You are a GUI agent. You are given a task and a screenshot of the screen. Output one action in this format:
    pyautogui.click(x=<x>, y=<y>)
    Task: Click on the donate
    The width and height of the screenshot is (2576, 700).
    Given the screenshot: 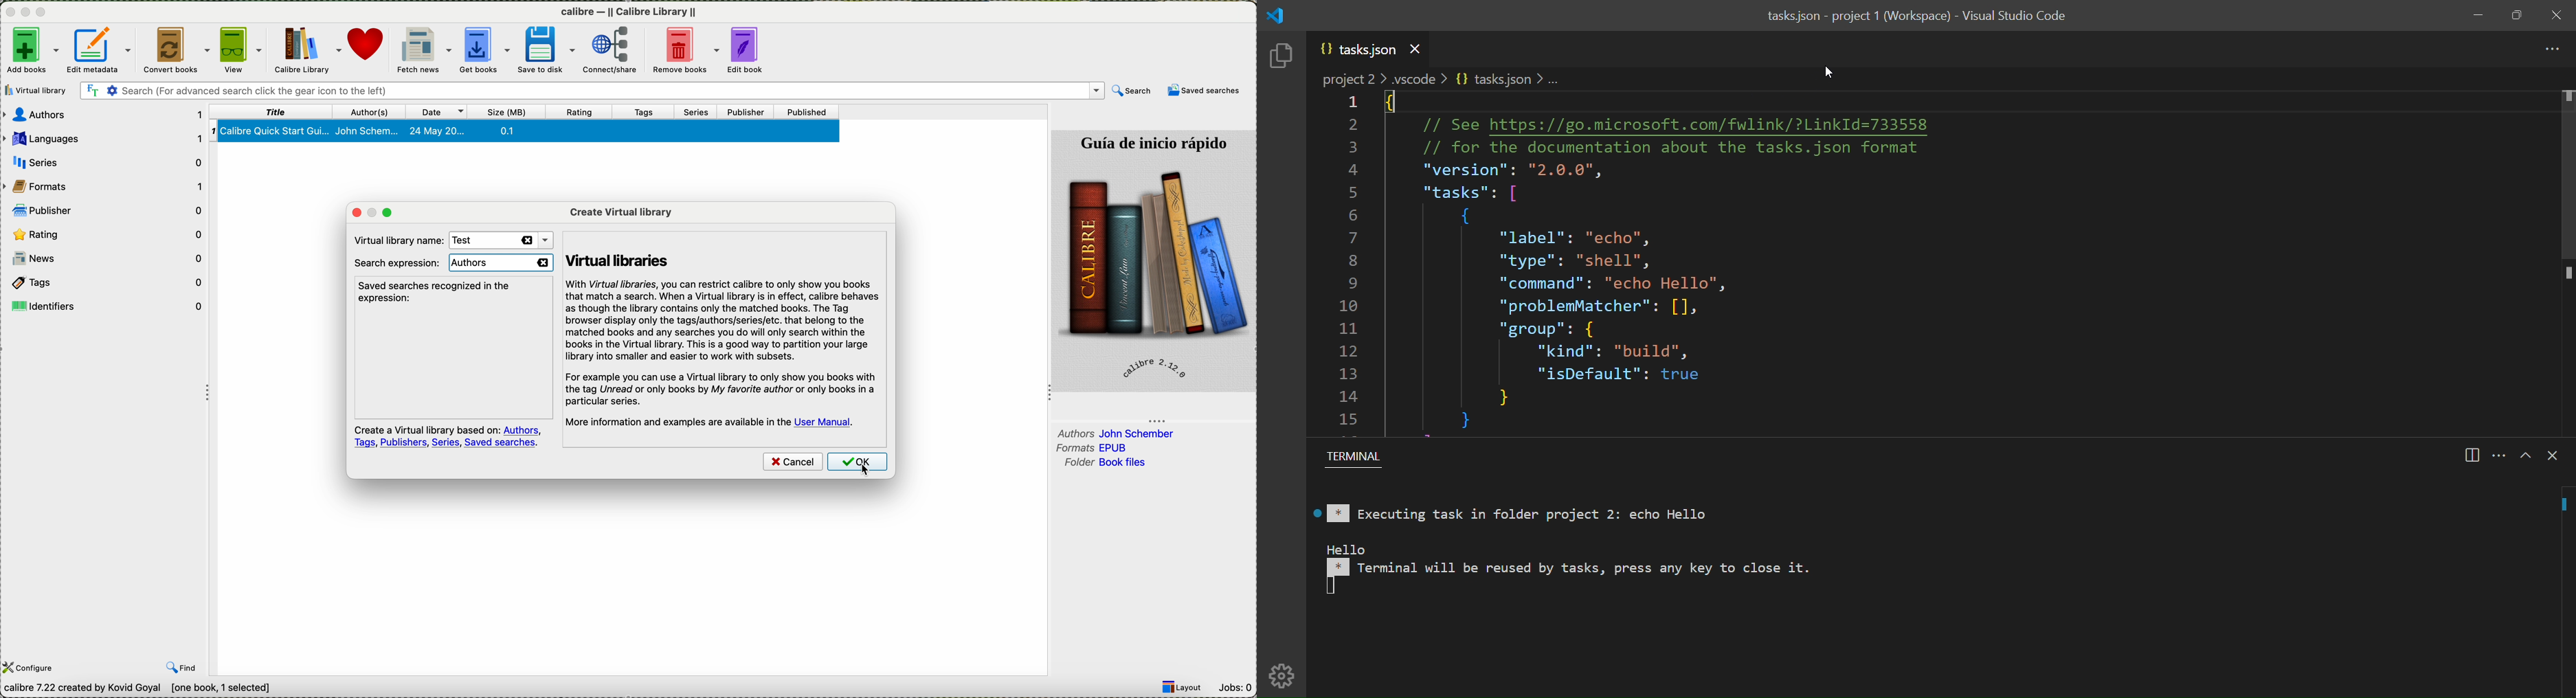 What is the action you would take?
    pyautogui.click(x=369, y=50)
    